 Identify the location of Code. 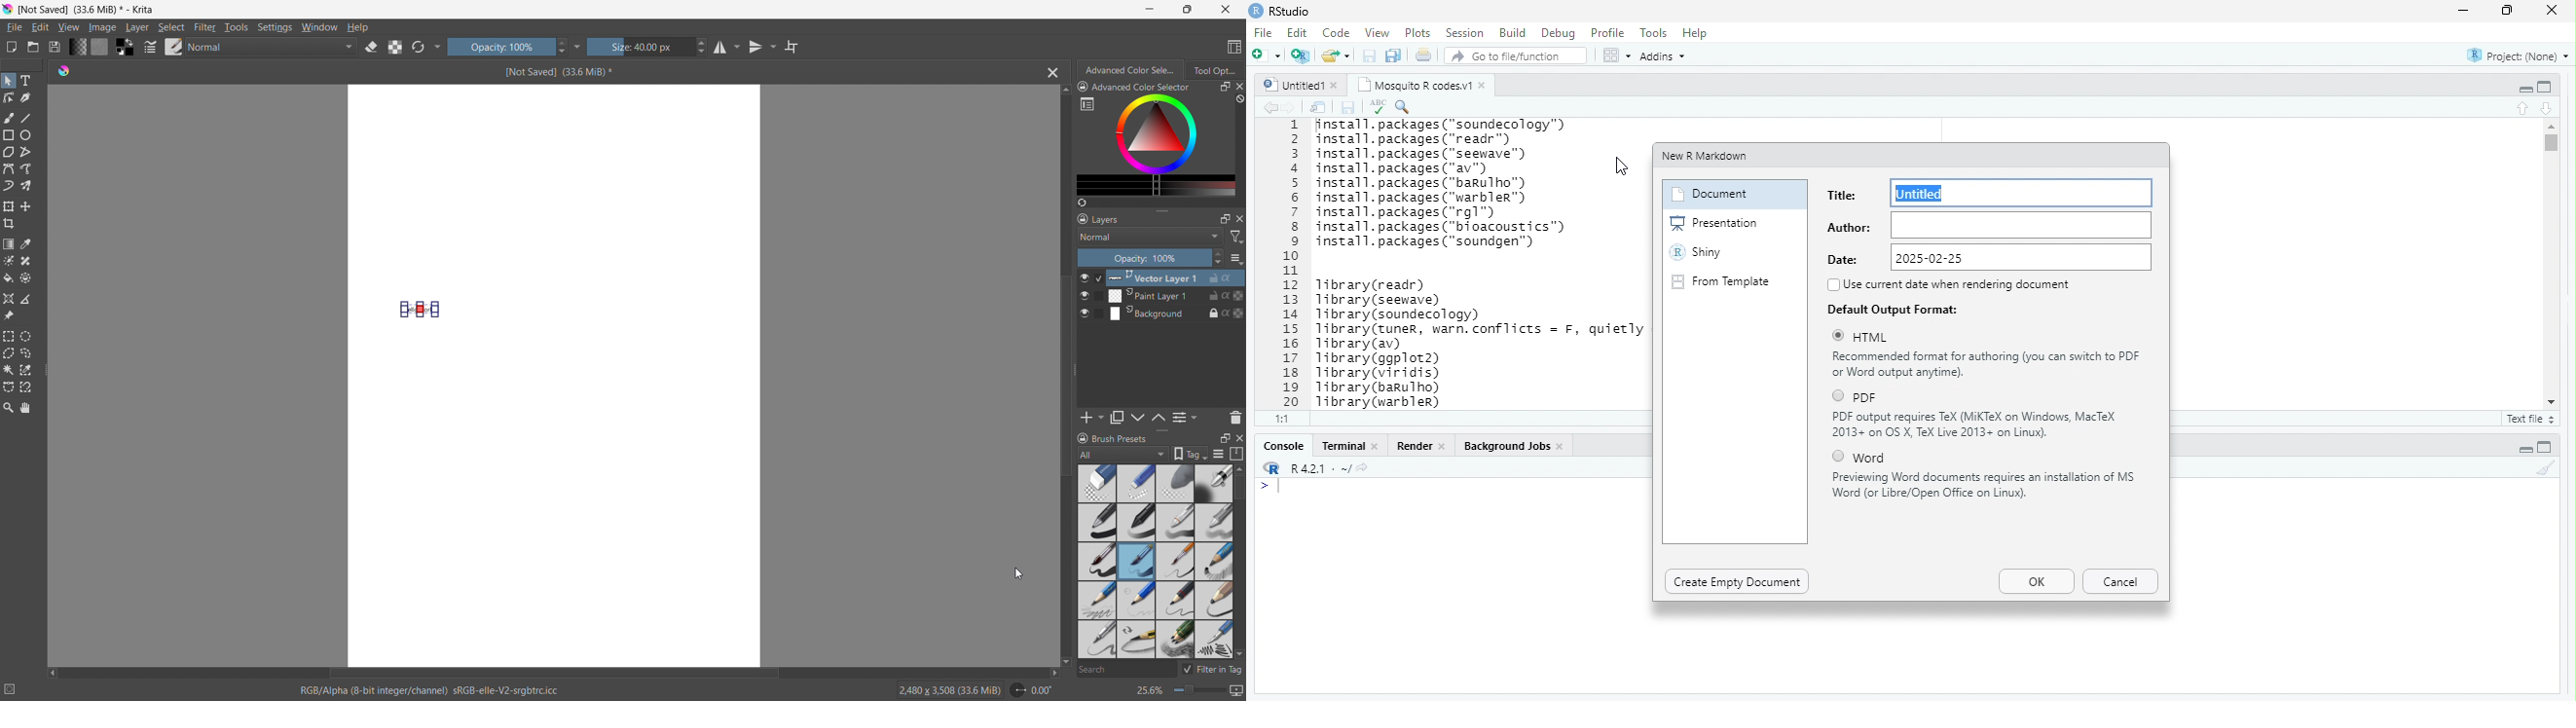
(1338, 32).